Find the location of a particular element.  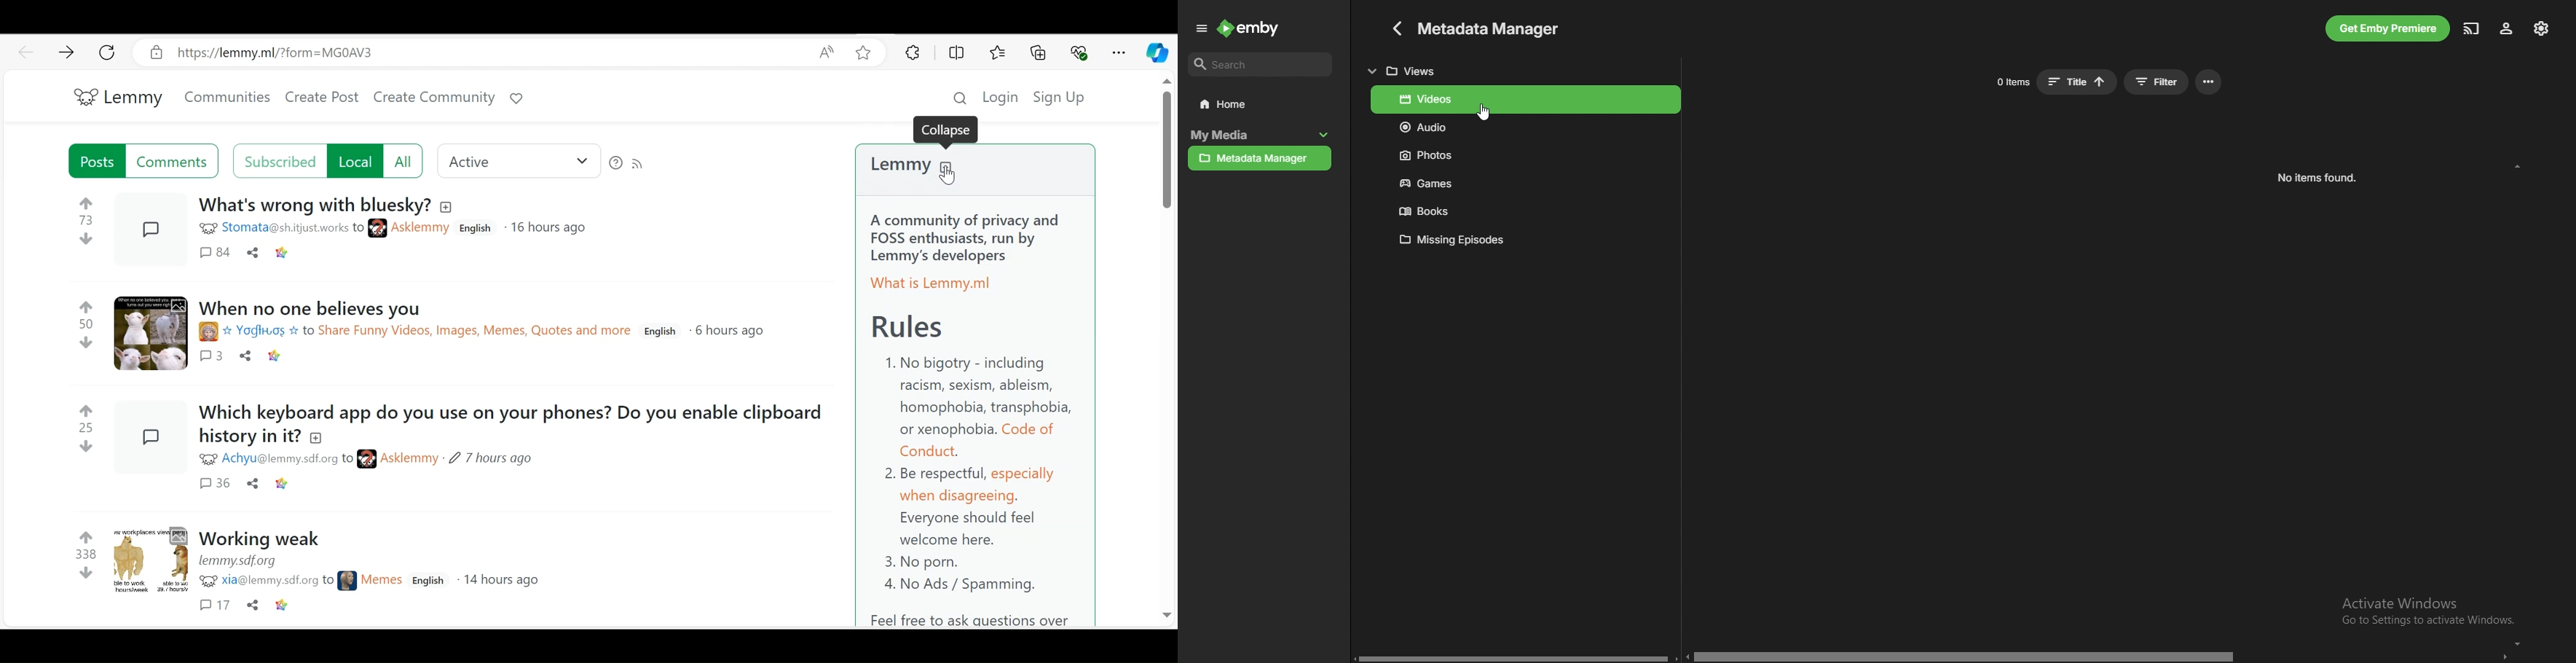

icon is located at coordinates (209, 583).